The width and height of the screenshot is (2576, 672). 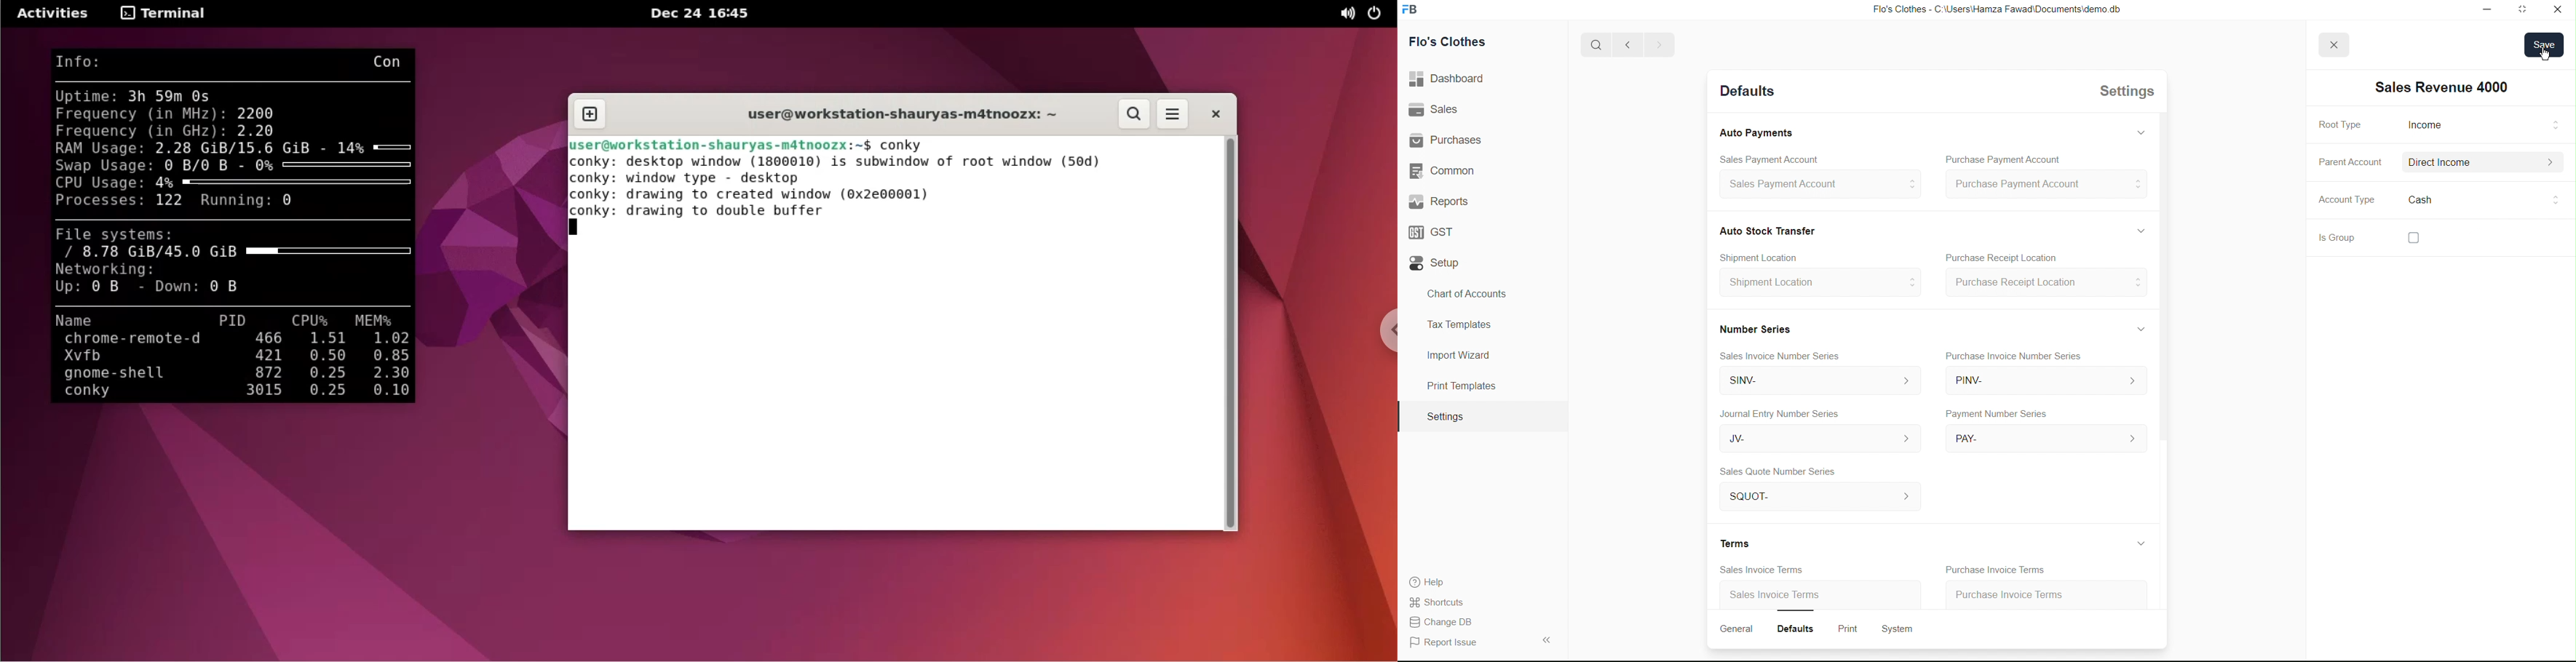 I want to click on SINV-, so click(x=1814, y=382).